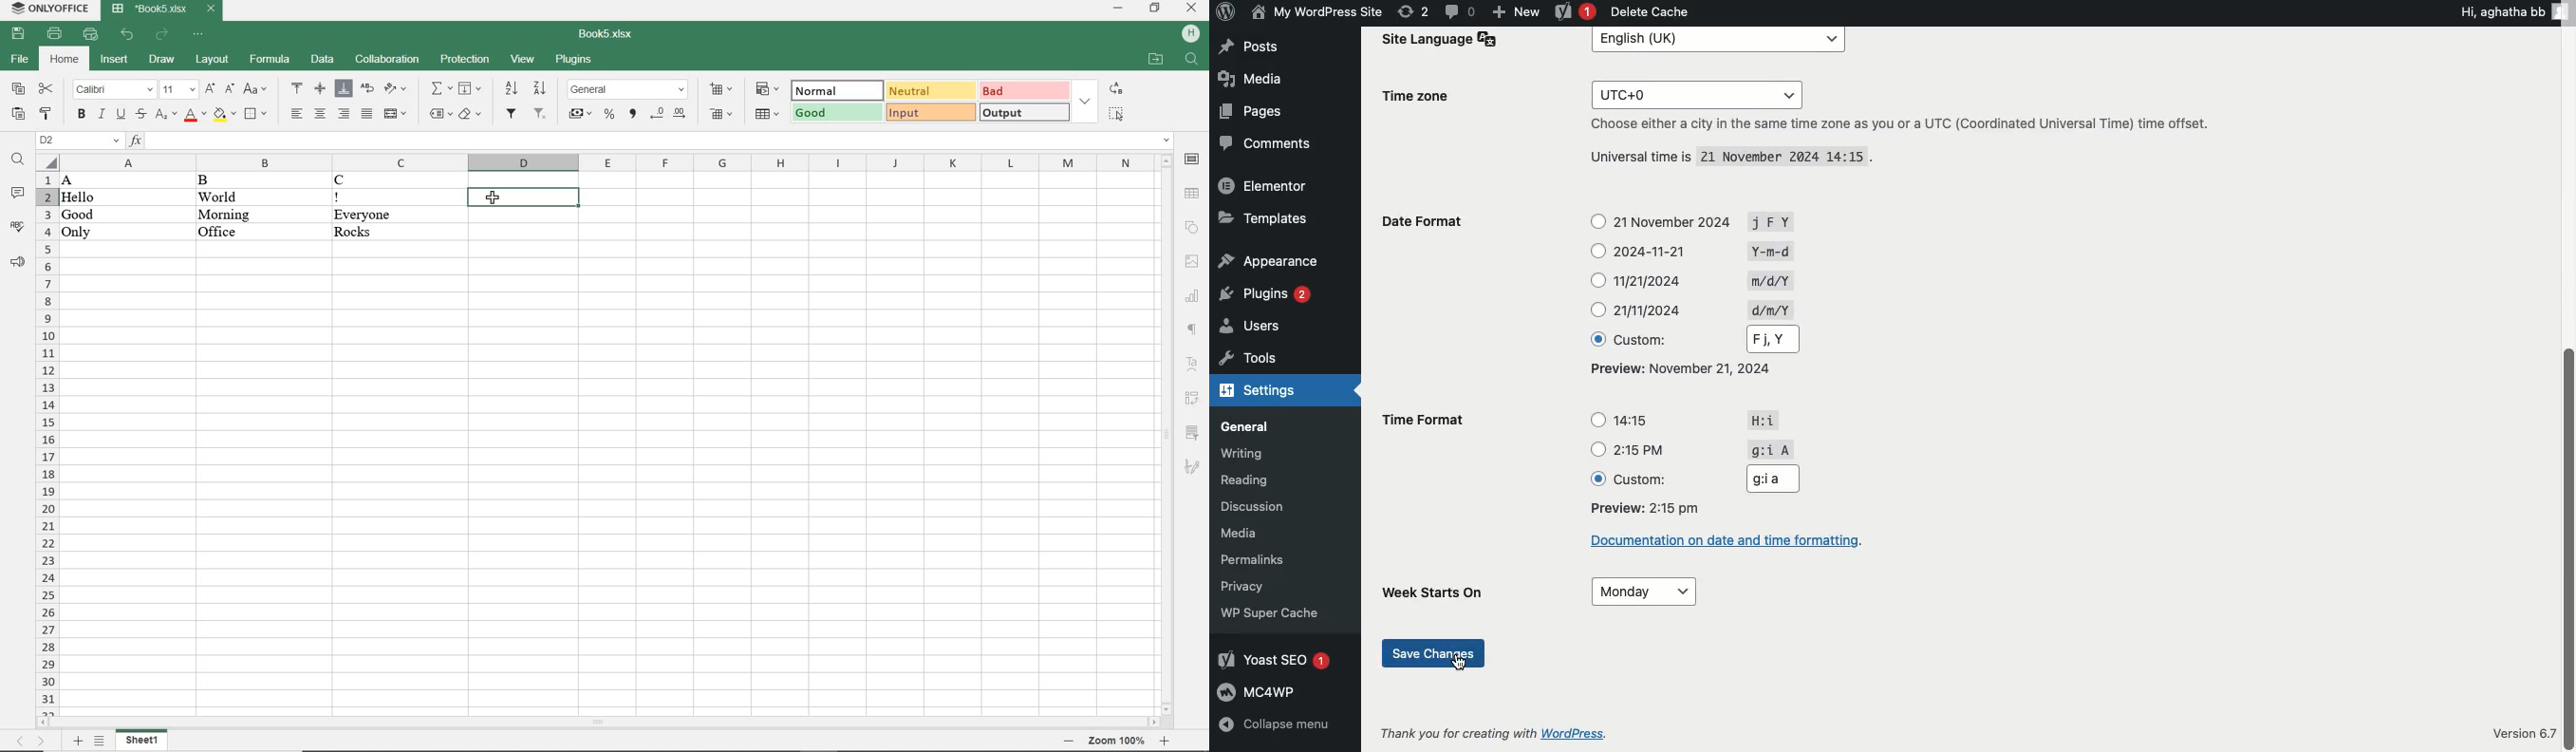 The height and width of the screenshot is (756, 2576). I want to click on Documentation on date and time formatting., so click(1731, 542).